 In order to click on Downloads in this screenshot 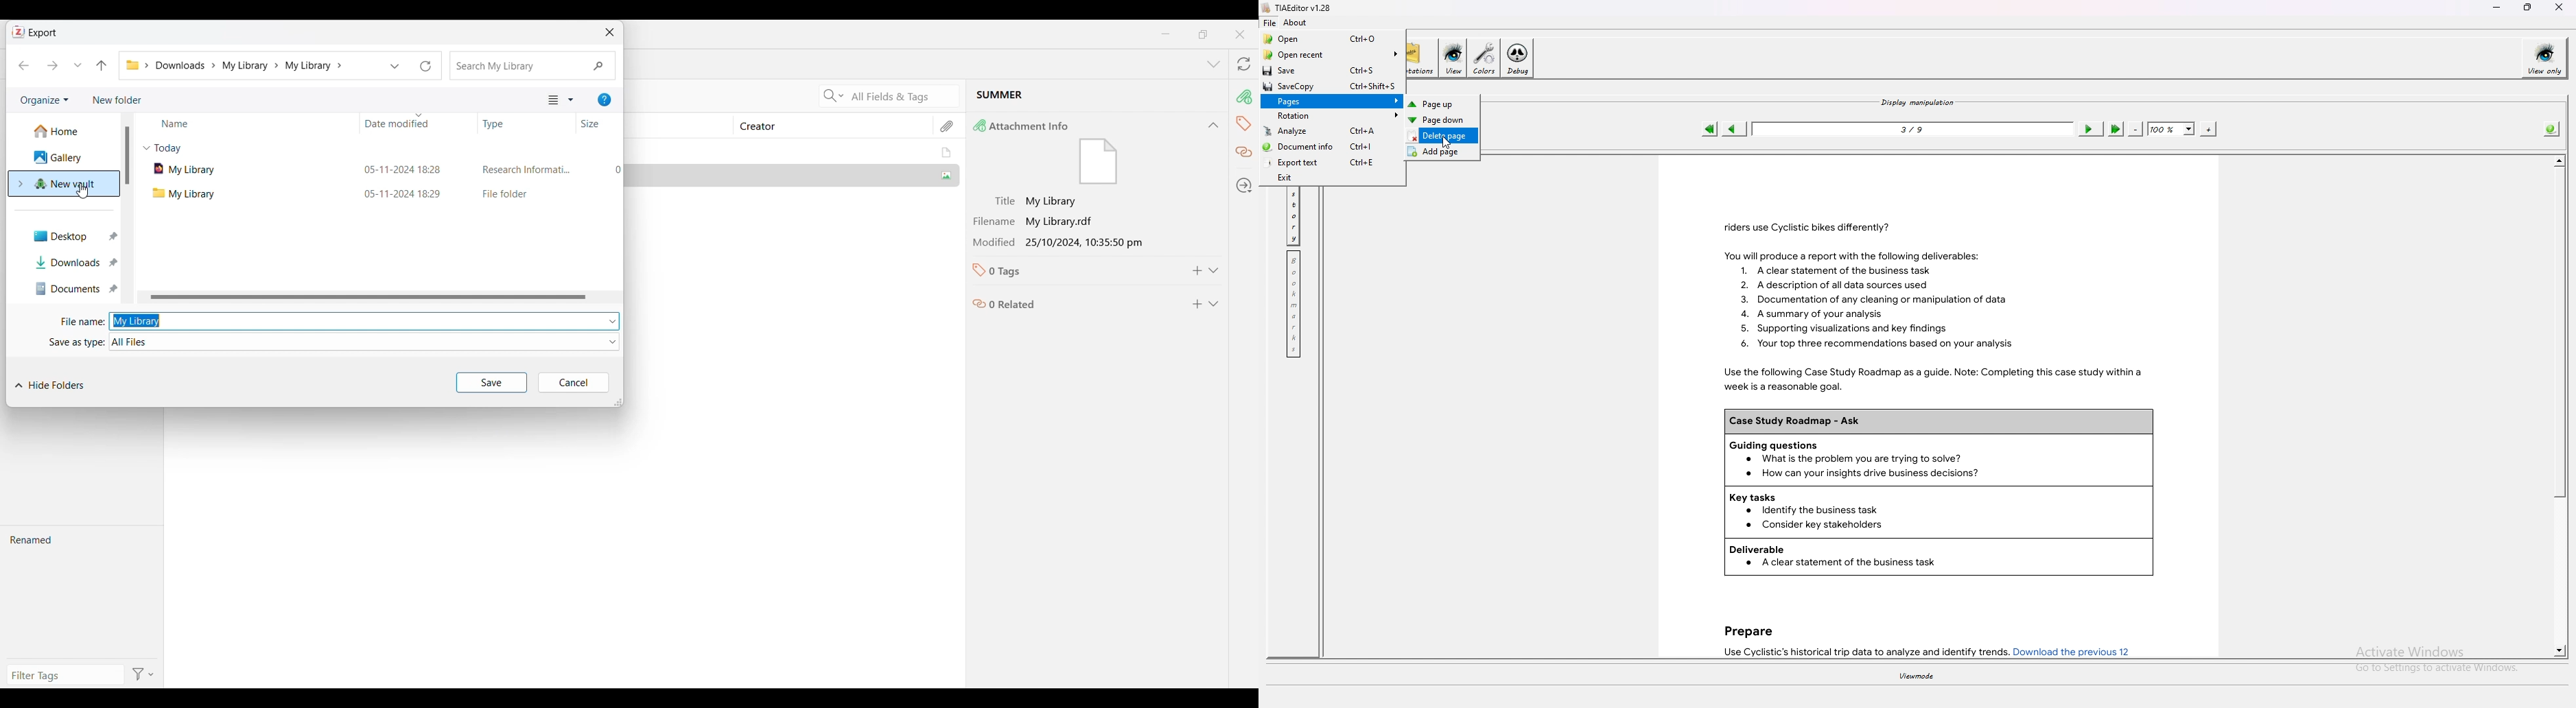, I will do `click(188, 65)`.